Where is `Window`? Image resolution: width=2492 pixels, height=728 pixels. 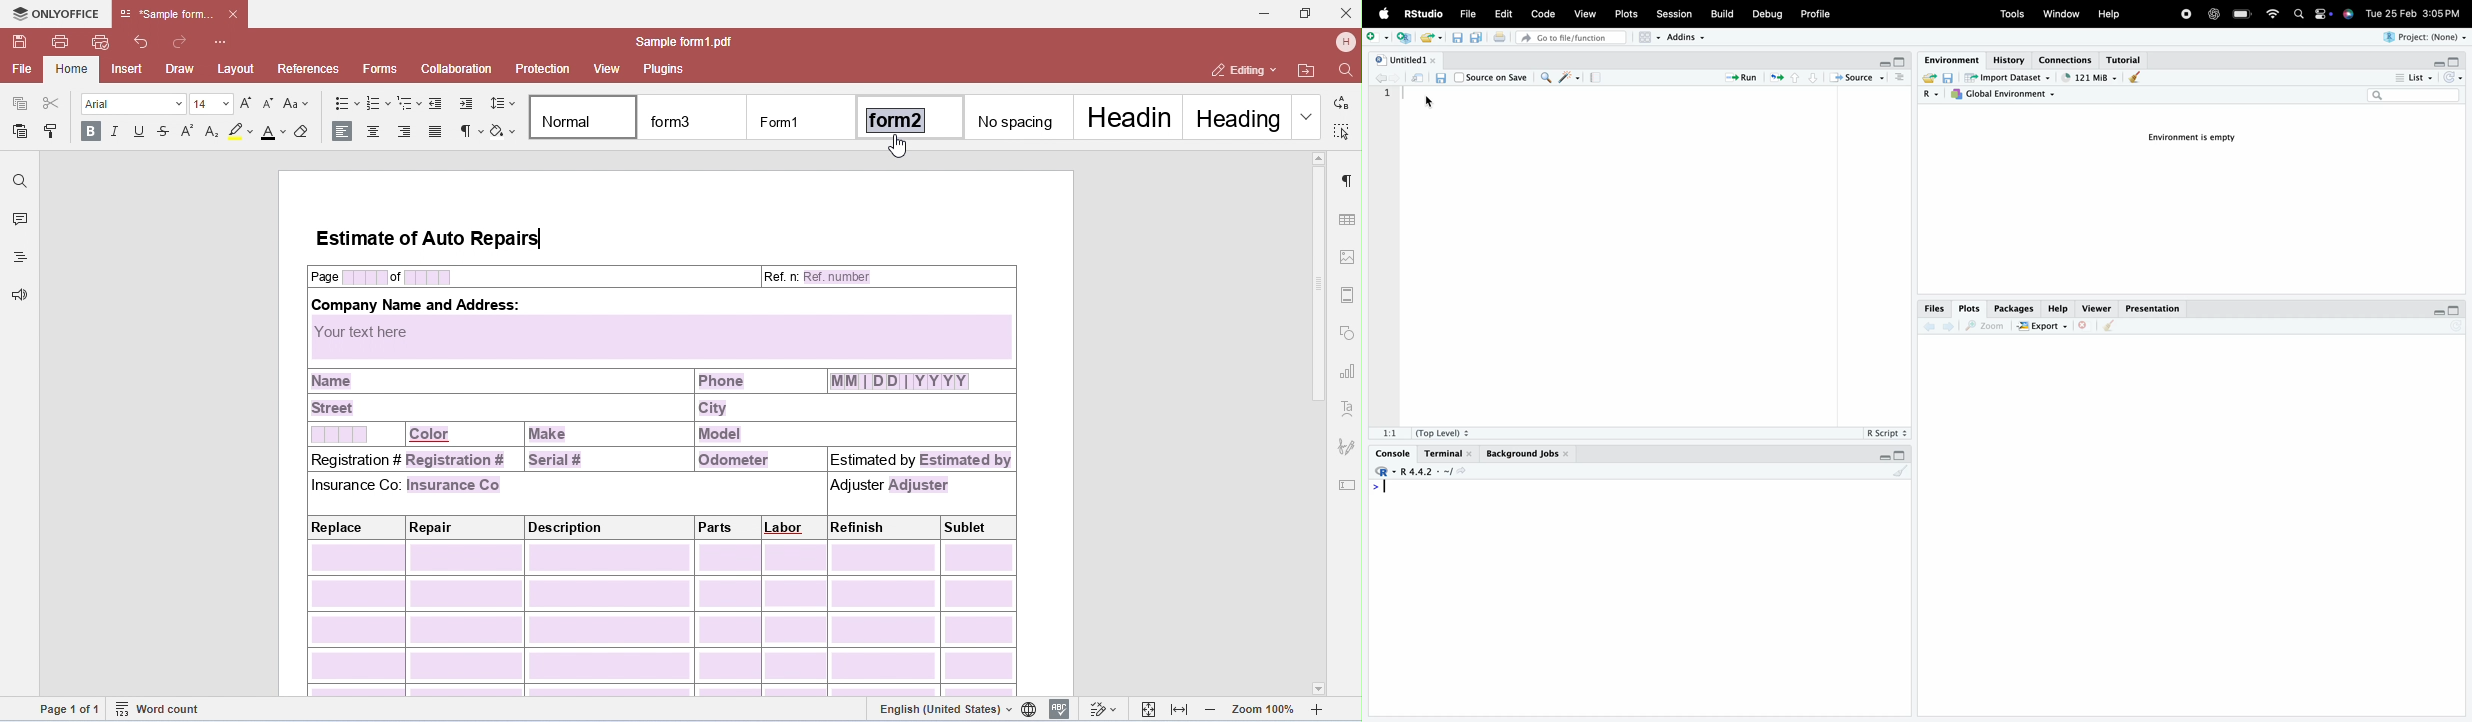 Window is located at coordinates (2063, 15).